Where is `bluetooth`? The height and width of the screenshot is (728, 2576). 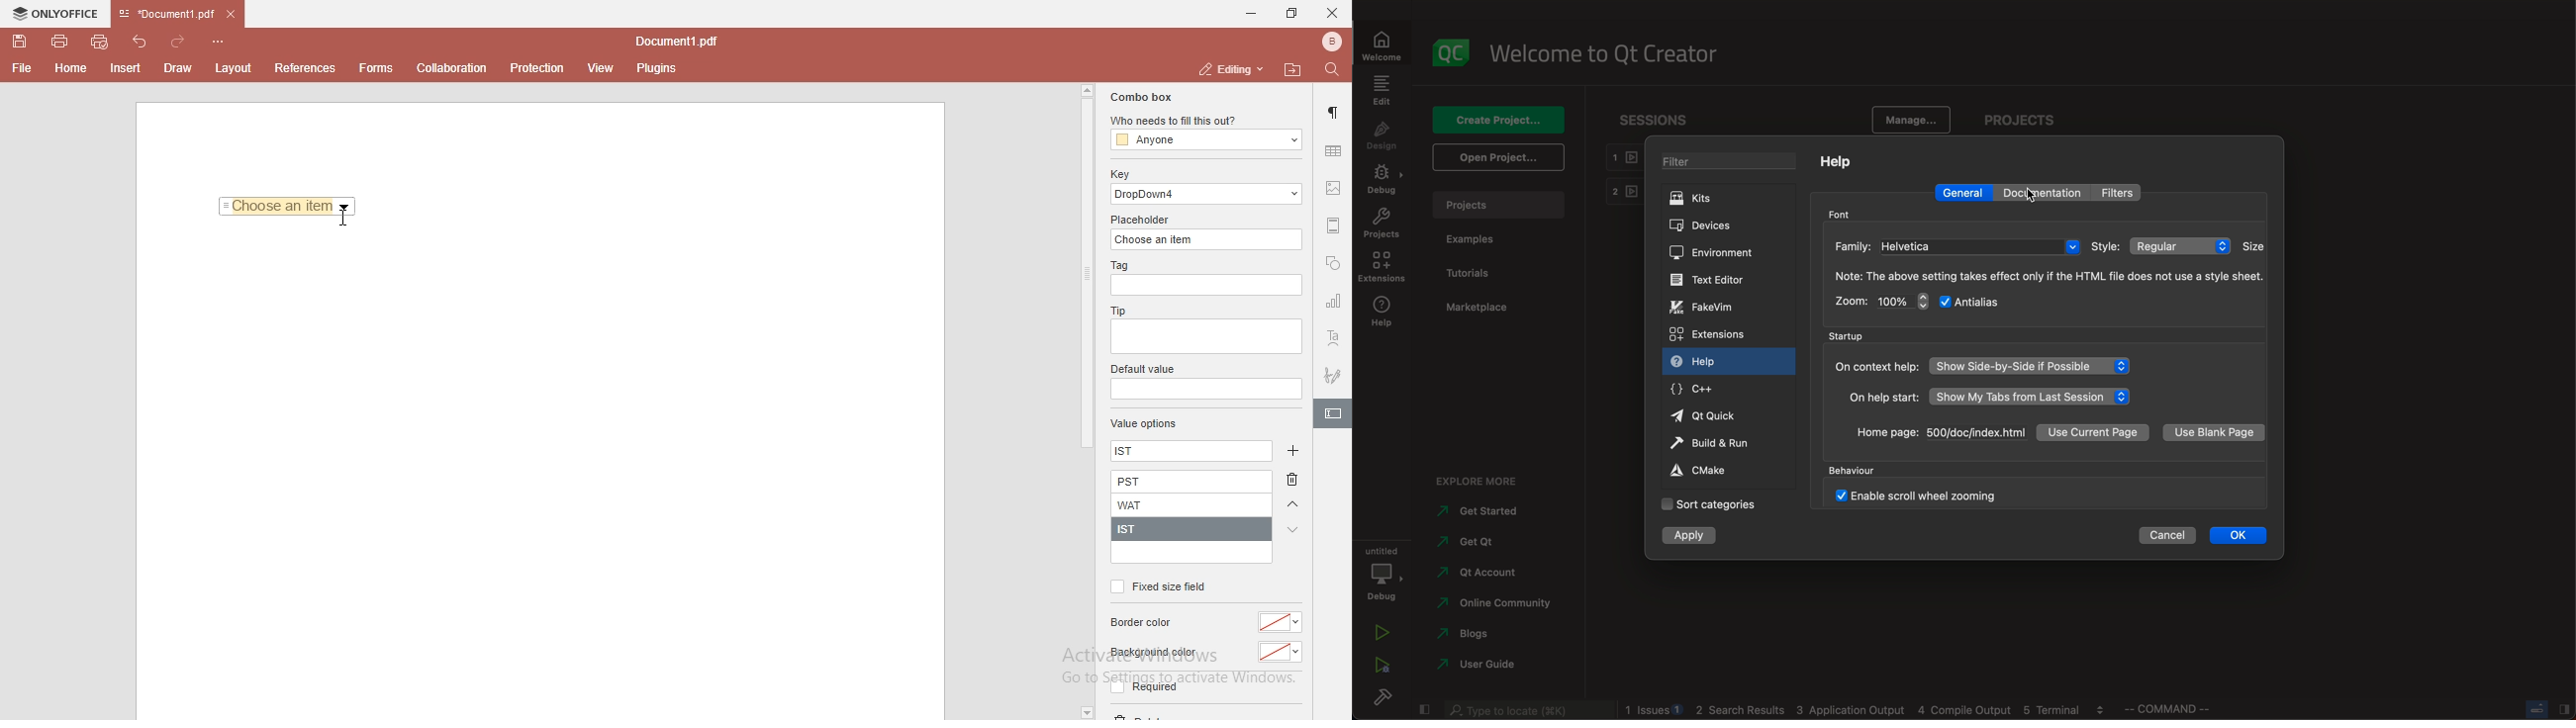
bluetooth is located at coordinates (1326, 42).